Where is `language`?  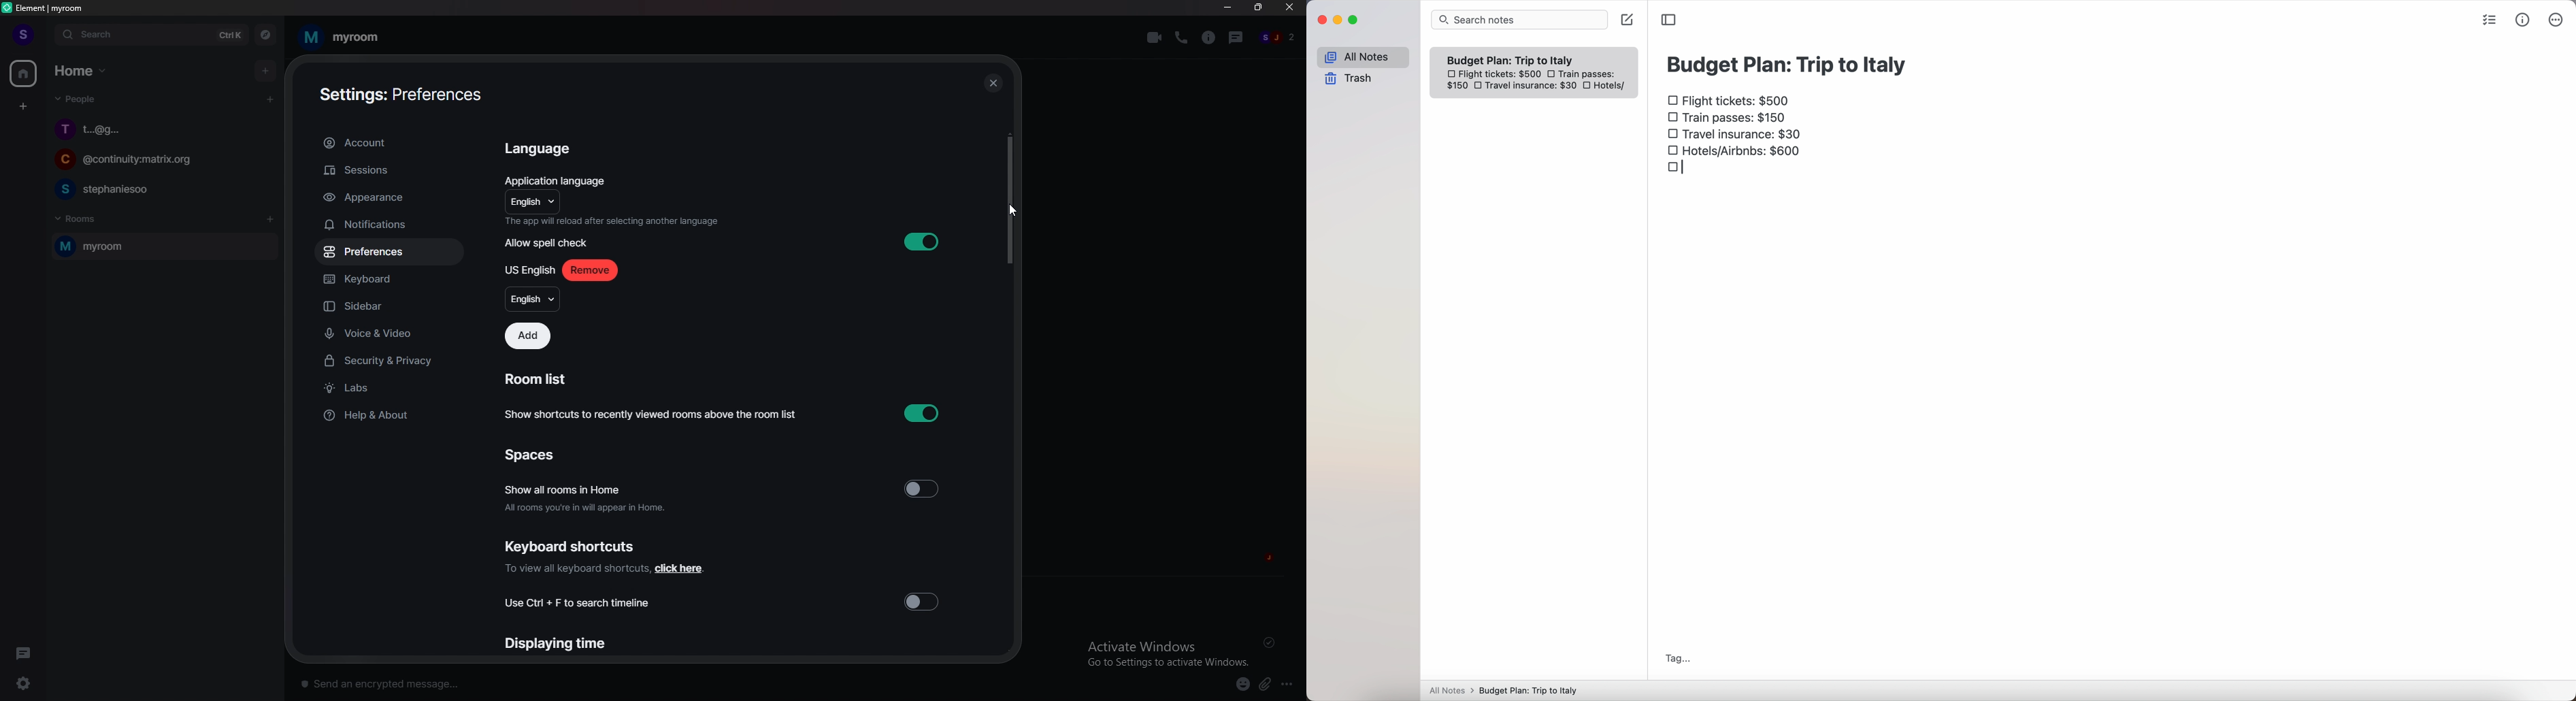 language is located at coordinates (531, 203).